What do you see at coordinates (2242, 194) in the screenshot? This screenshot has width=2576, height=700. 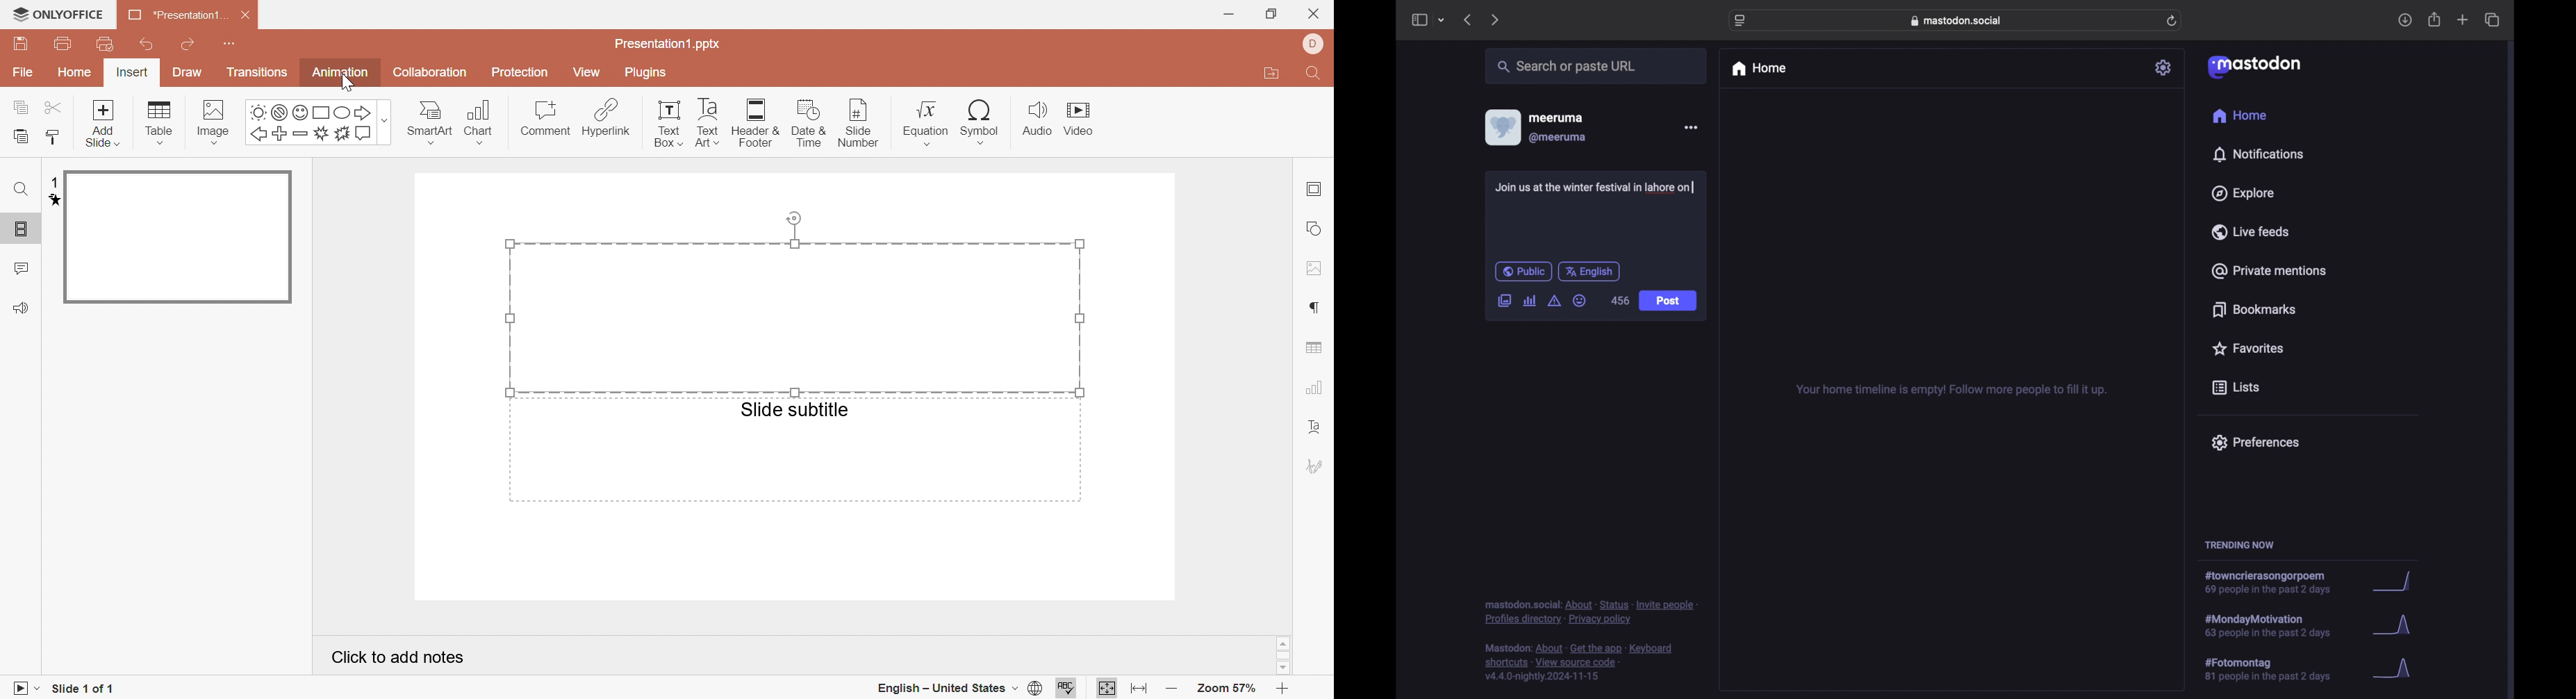 I see `explore` at bounding box center [2242, 194].